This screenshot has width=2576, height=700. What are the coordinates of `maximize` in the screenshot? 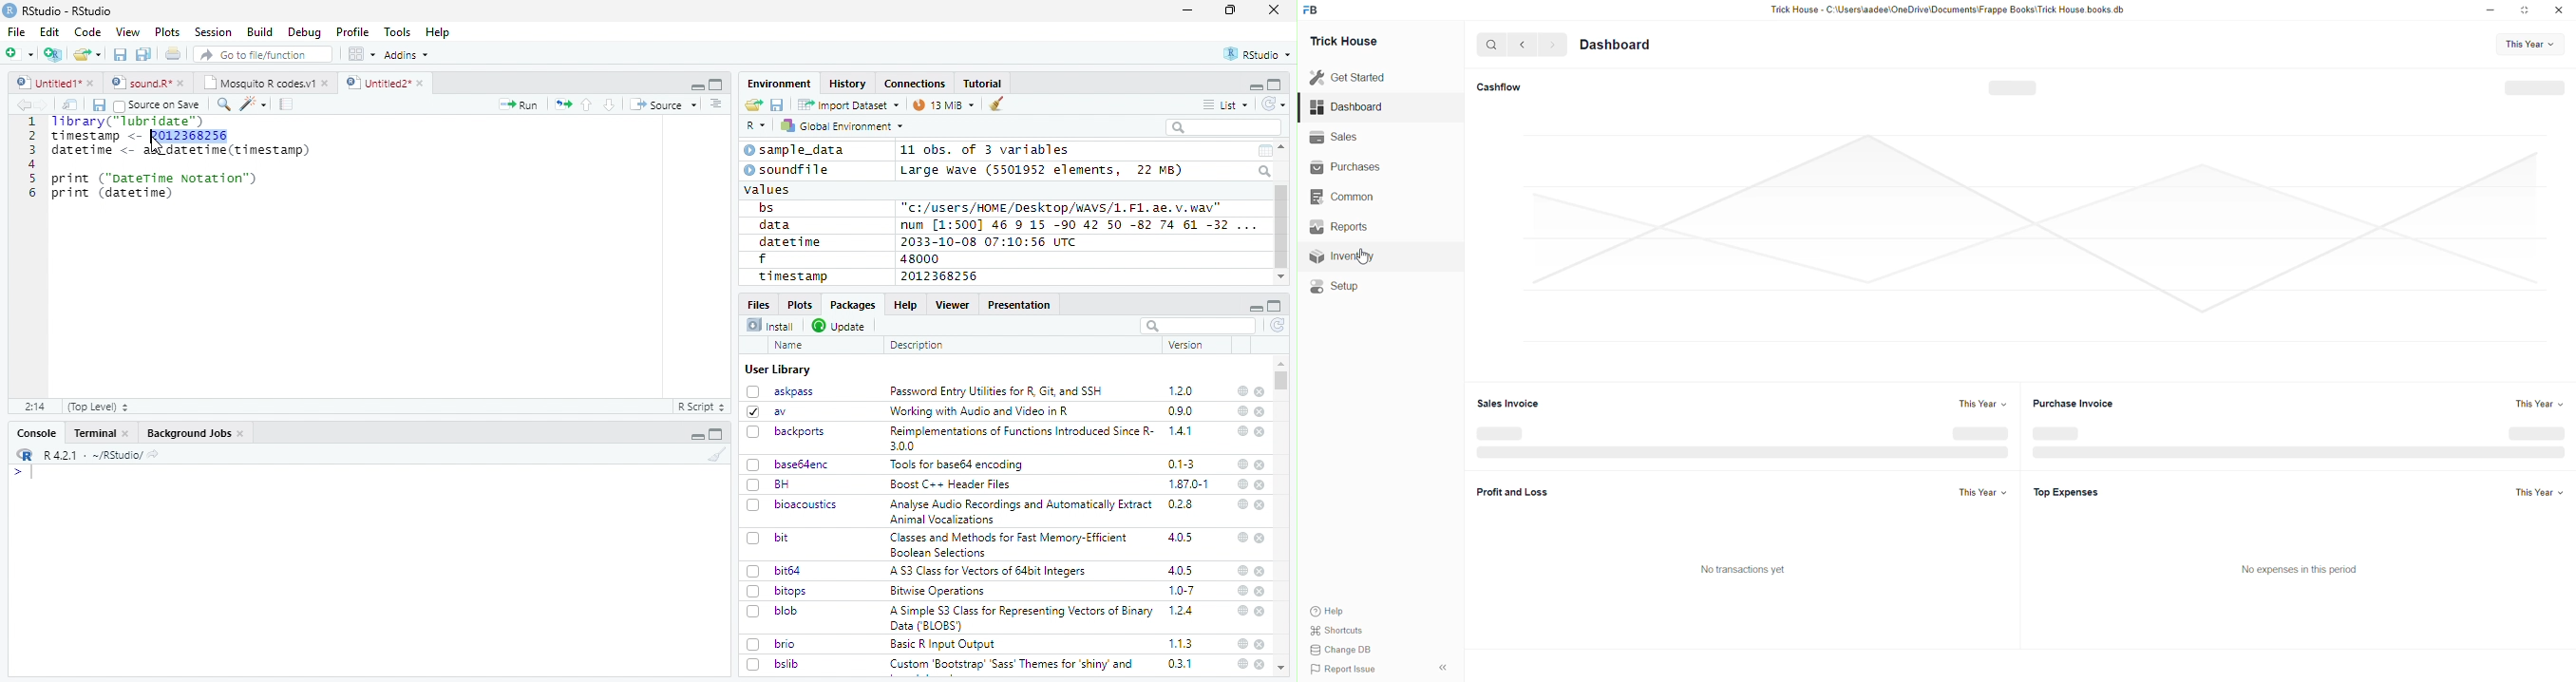 It's located at (1230, 10).